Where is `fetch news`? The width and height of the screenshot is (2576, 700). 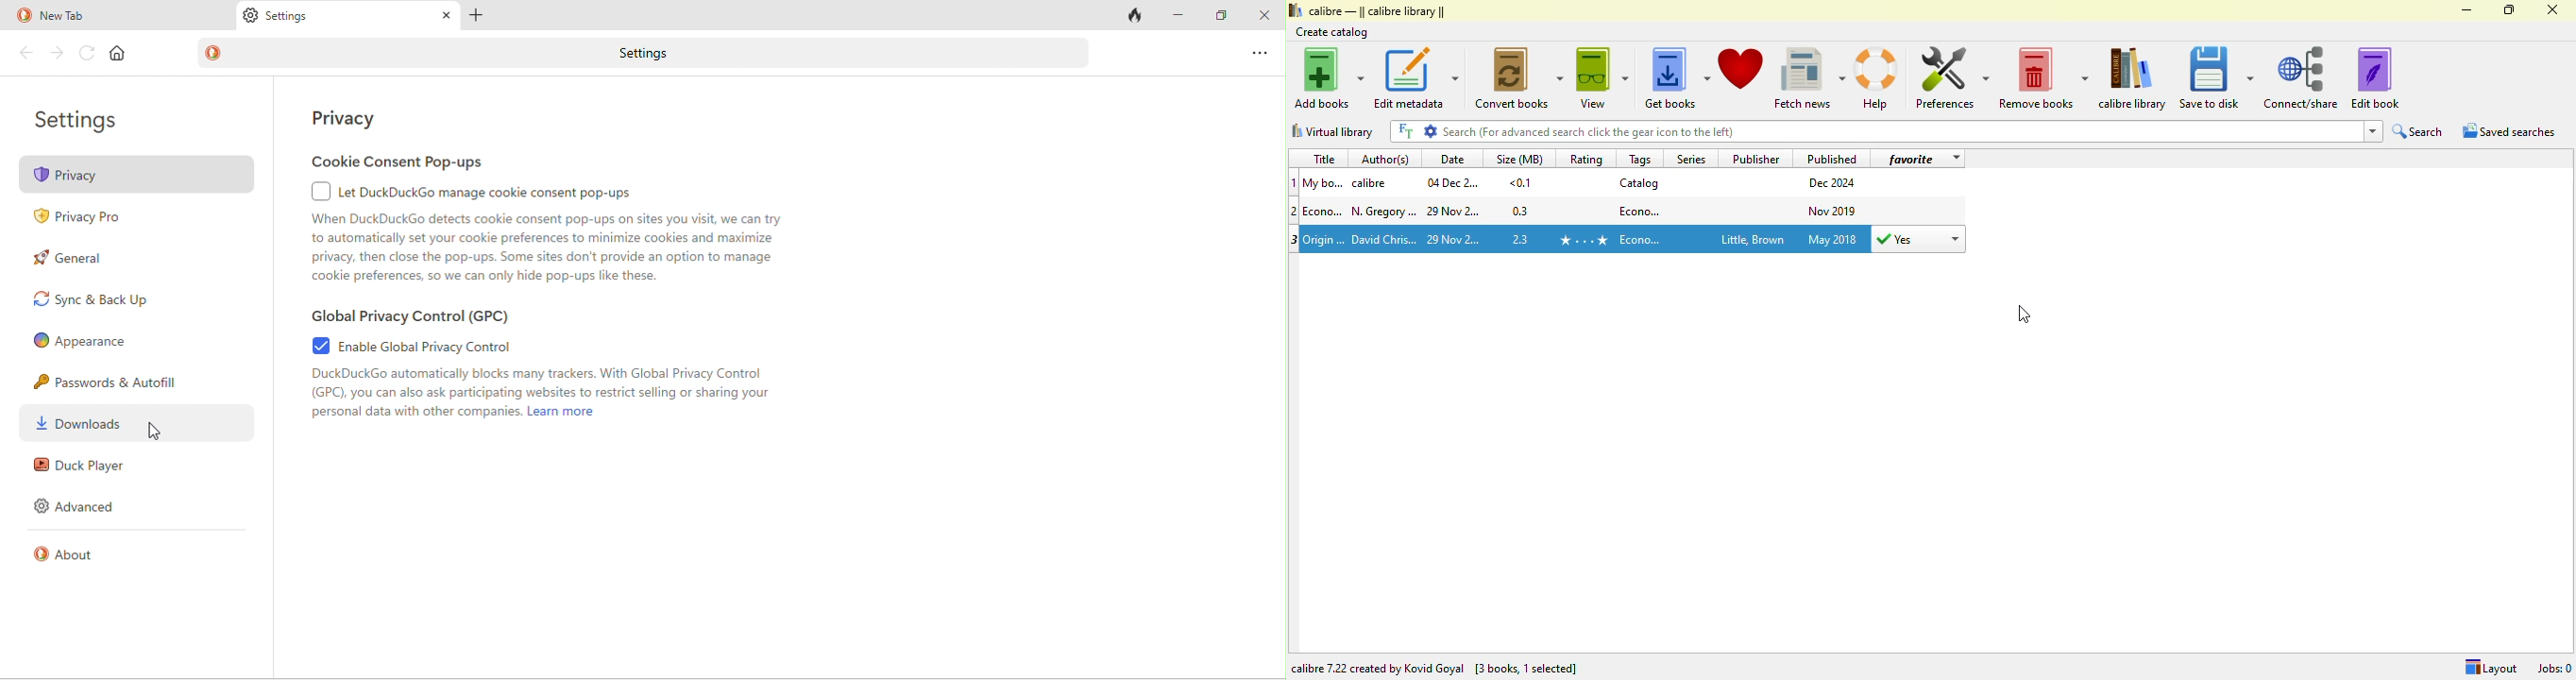 fetch news is located at coordinates (1809, 78).